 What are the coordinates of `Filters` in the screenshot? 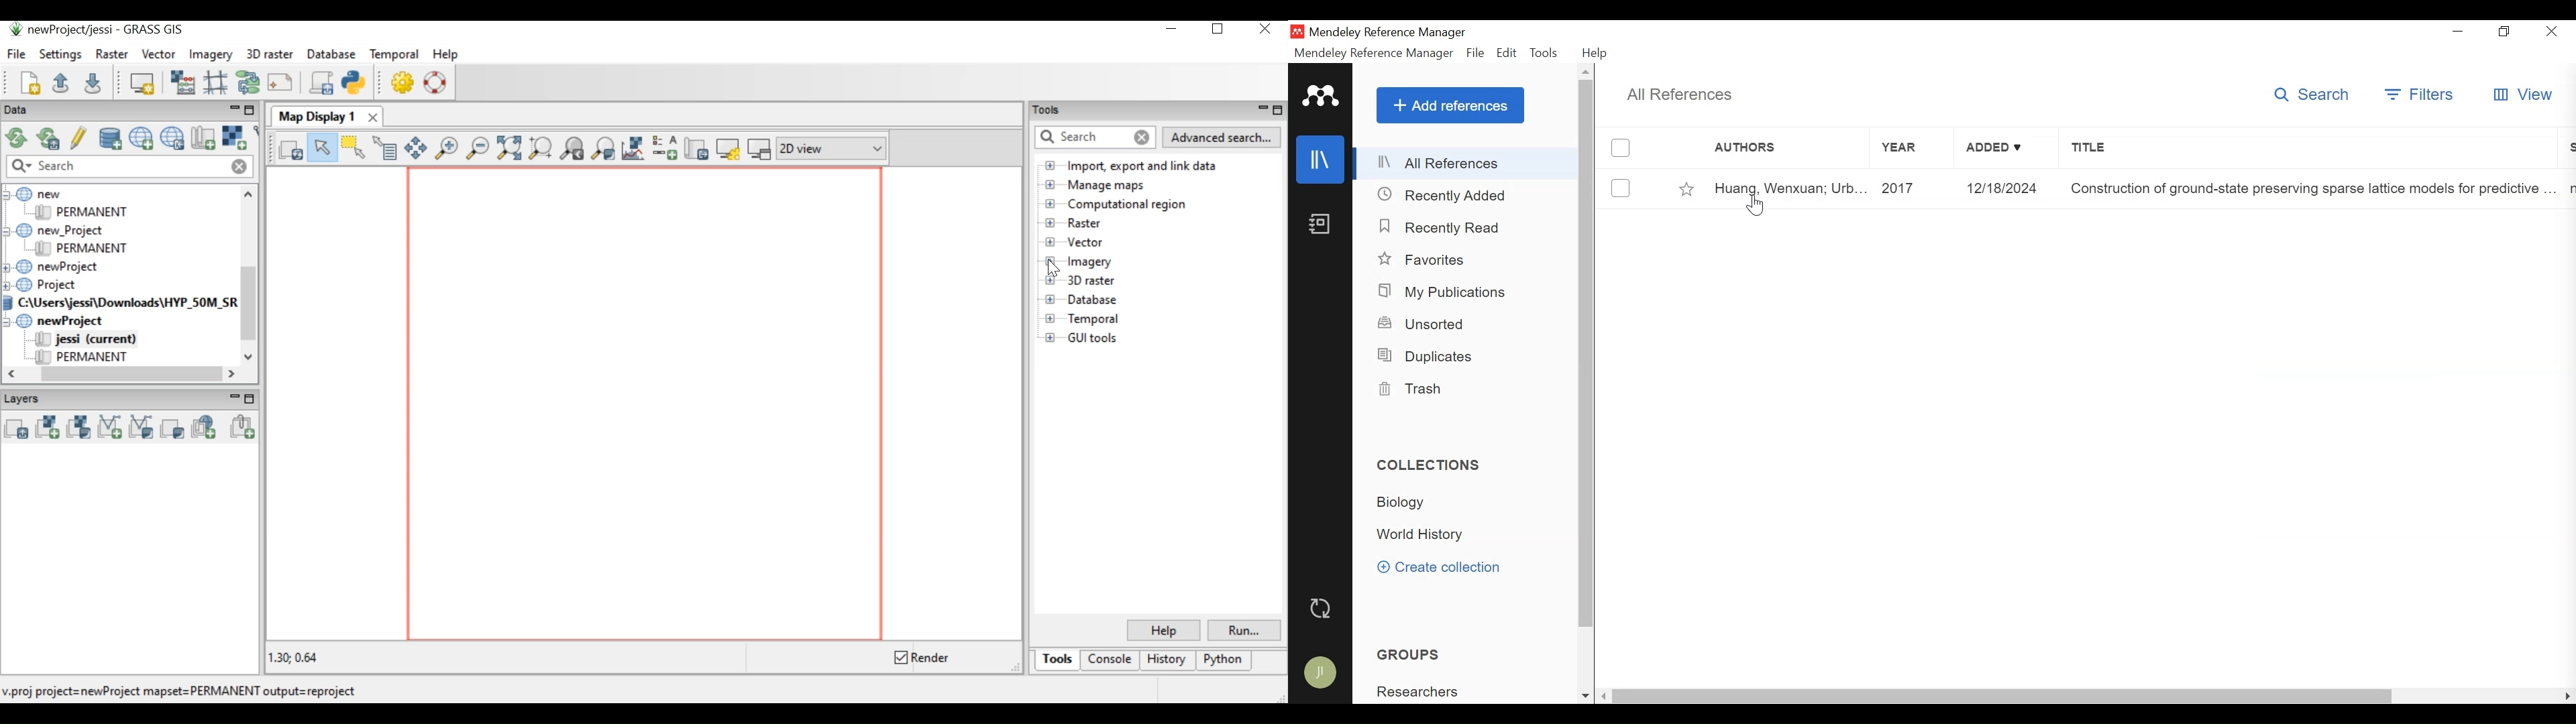 It's located at (2424, 94).